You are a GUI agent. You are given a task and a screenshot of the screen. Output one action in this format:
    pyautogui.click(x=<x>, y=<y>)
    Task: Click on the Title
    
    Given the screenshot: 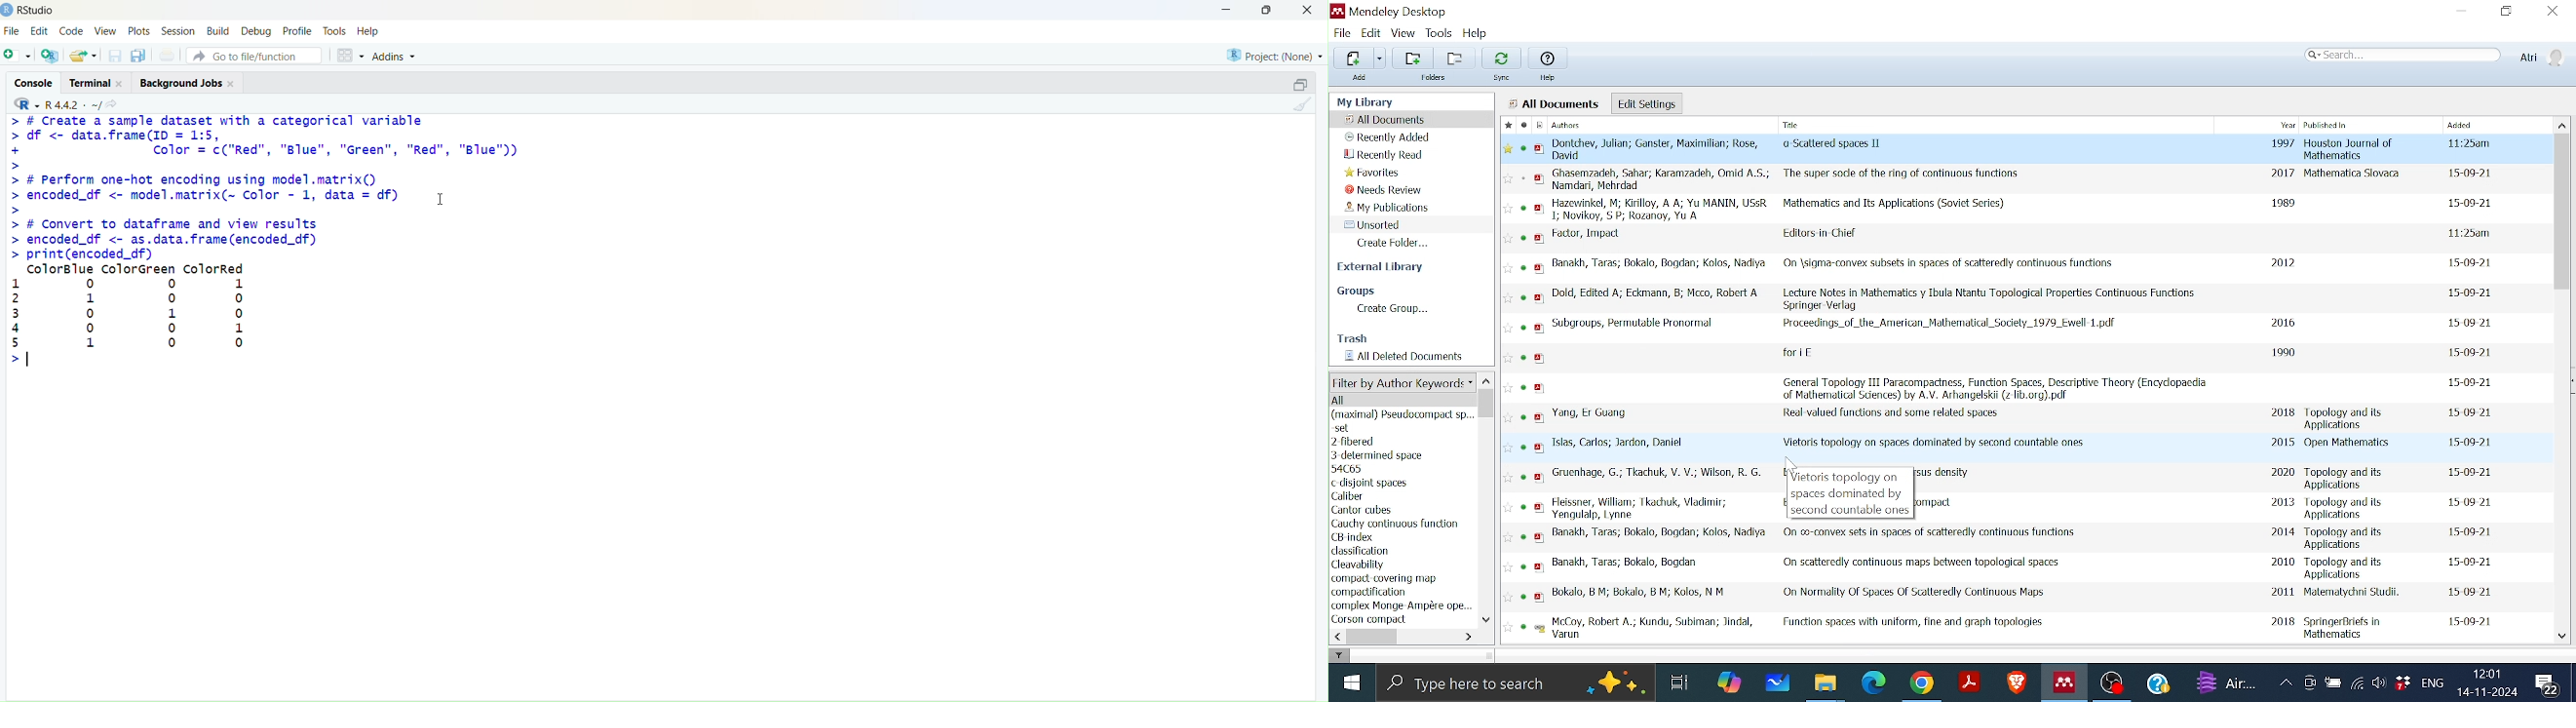 What is the action you would take?
    pyautogui.click(x=1839, y=144)
    